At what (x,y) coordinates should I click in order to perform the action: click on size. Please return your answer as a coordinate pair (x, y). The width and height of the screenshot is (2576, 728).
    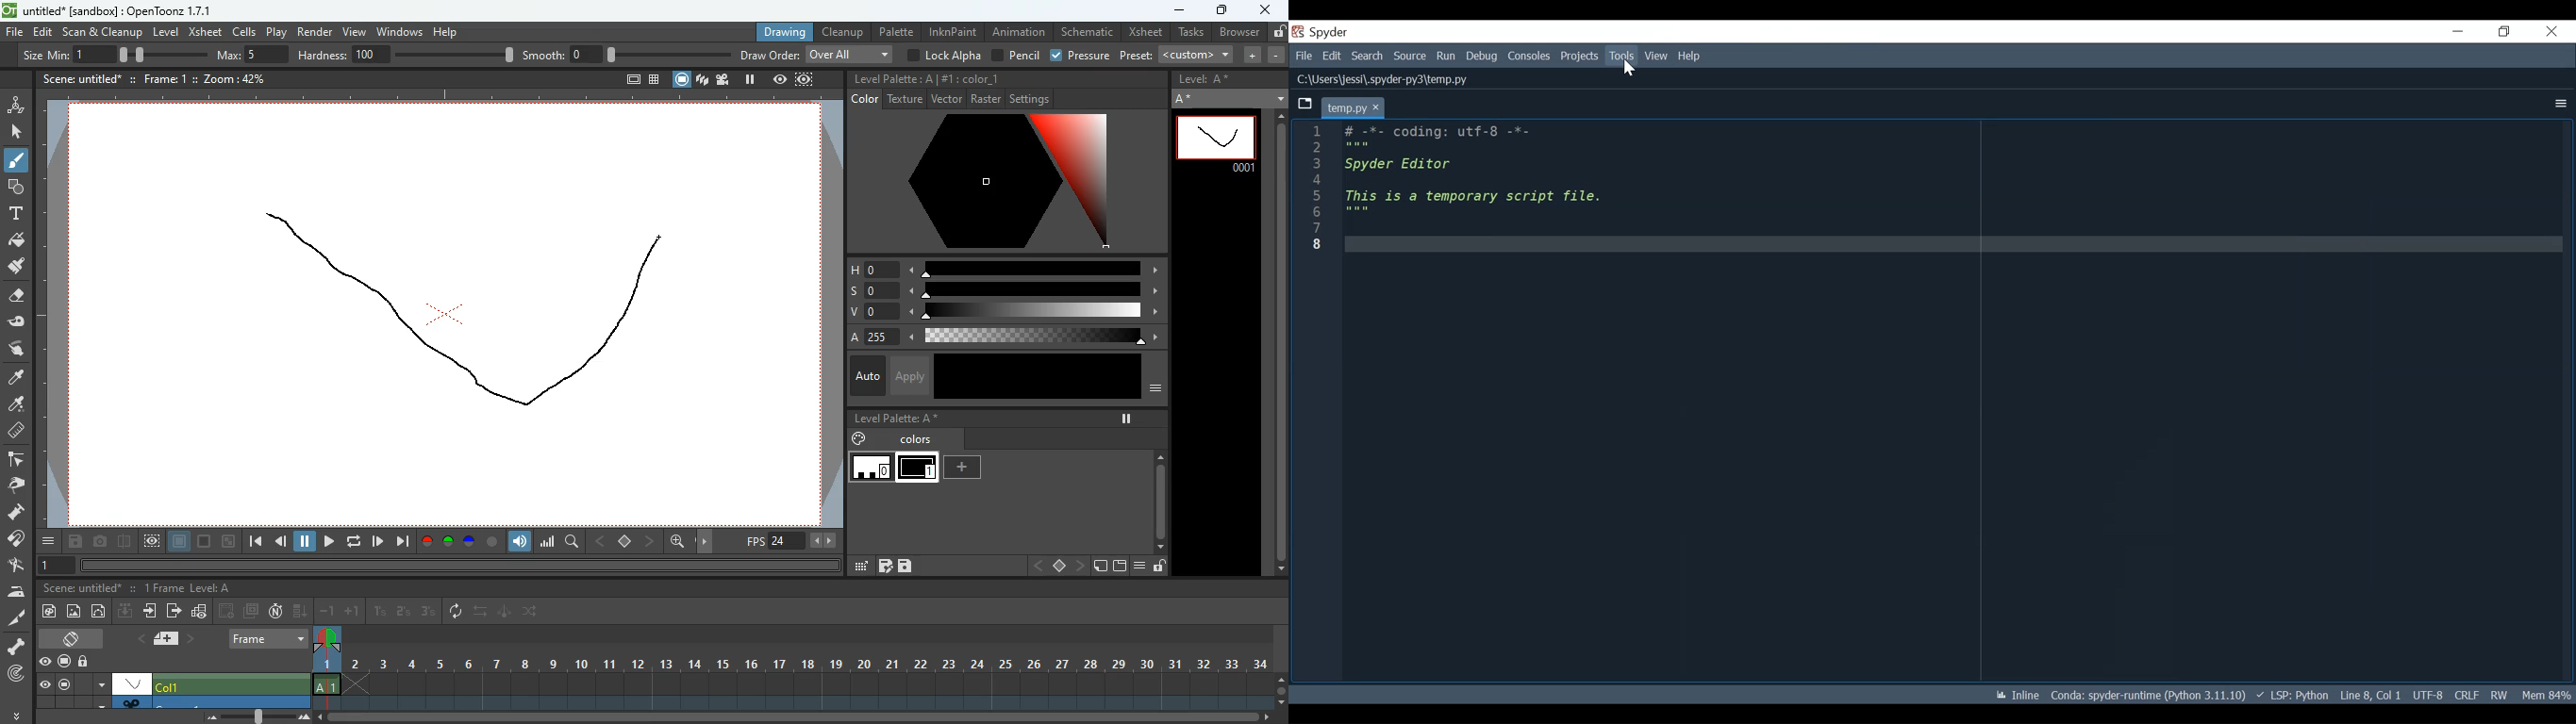
    Looking at the image, I should click on (157, 54).